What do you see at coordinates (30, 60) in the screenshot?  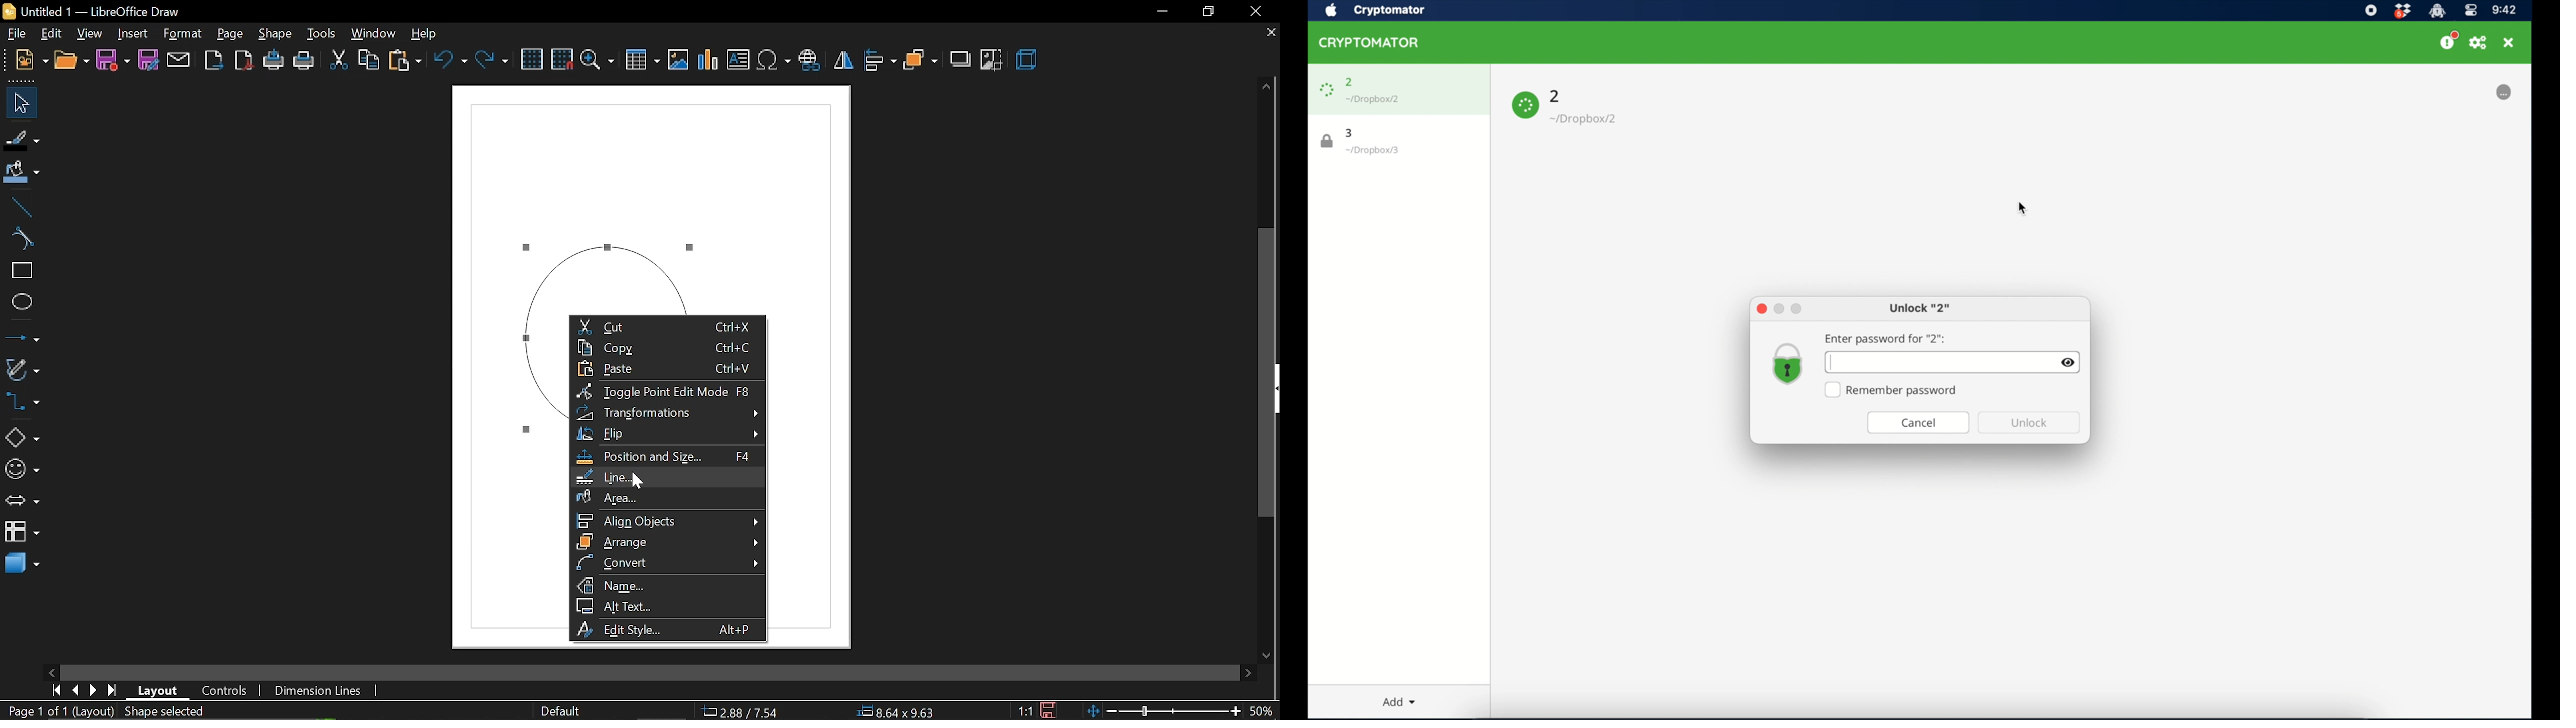 I see `open` at bounding box center [30, 60].